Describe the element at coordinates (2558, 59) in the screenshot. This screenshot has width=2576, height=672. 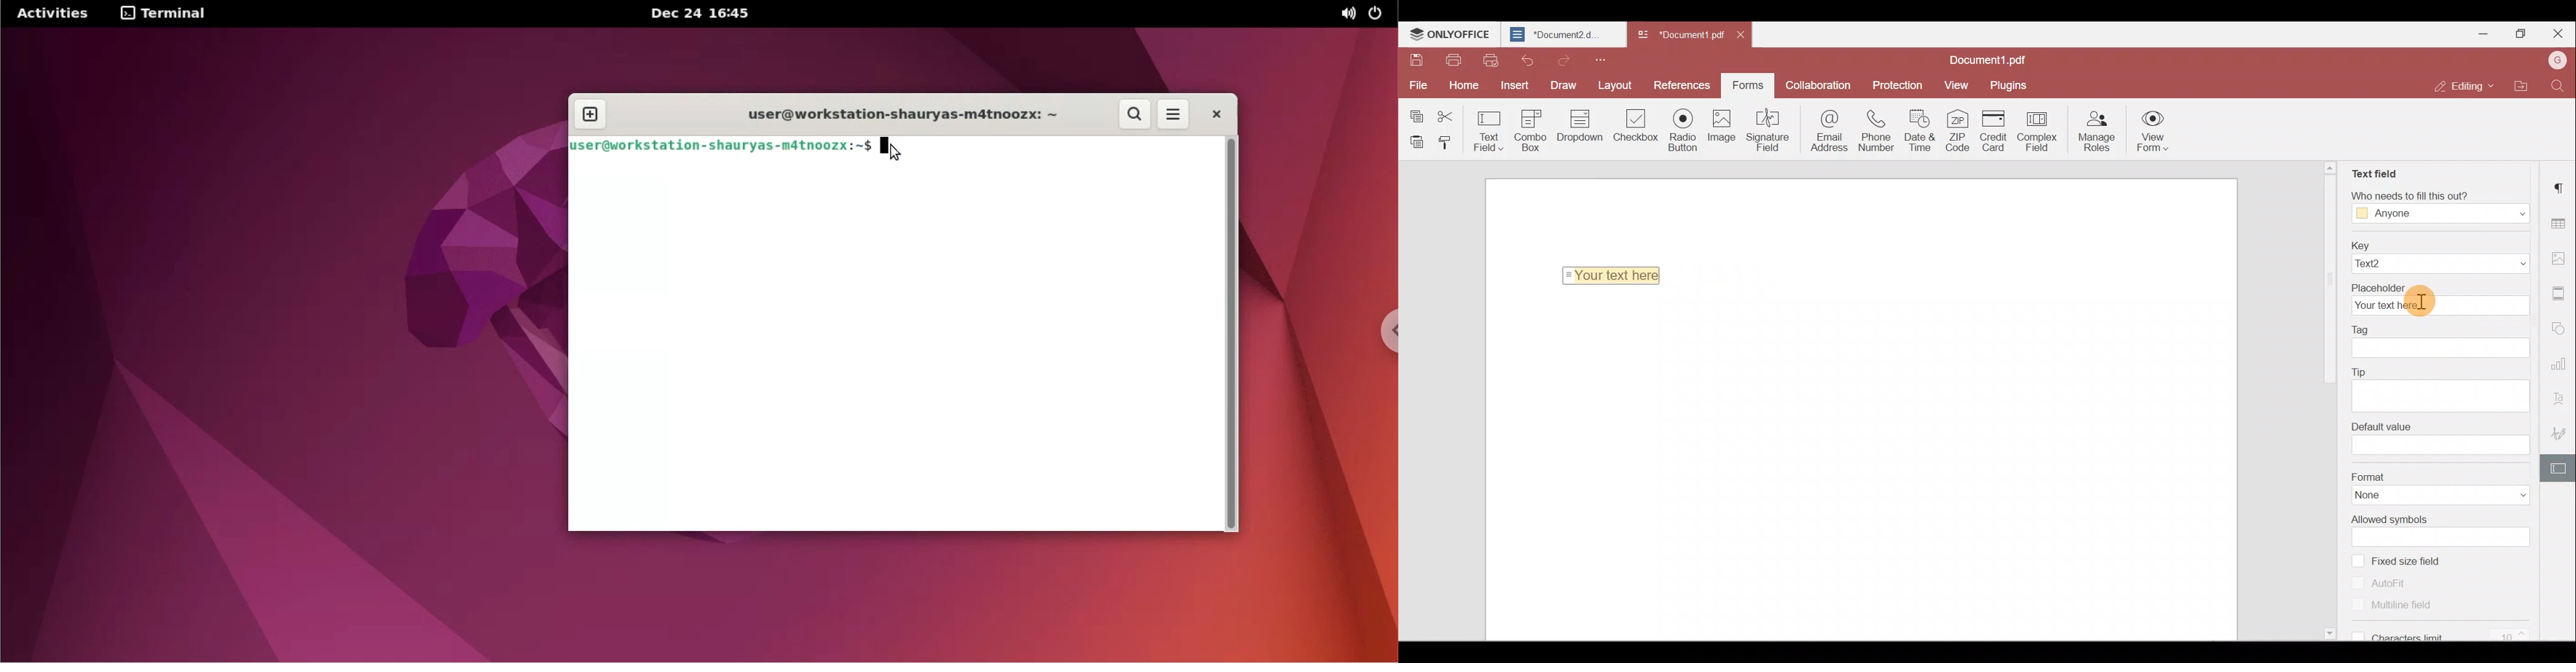
I see `Account name` at that location.